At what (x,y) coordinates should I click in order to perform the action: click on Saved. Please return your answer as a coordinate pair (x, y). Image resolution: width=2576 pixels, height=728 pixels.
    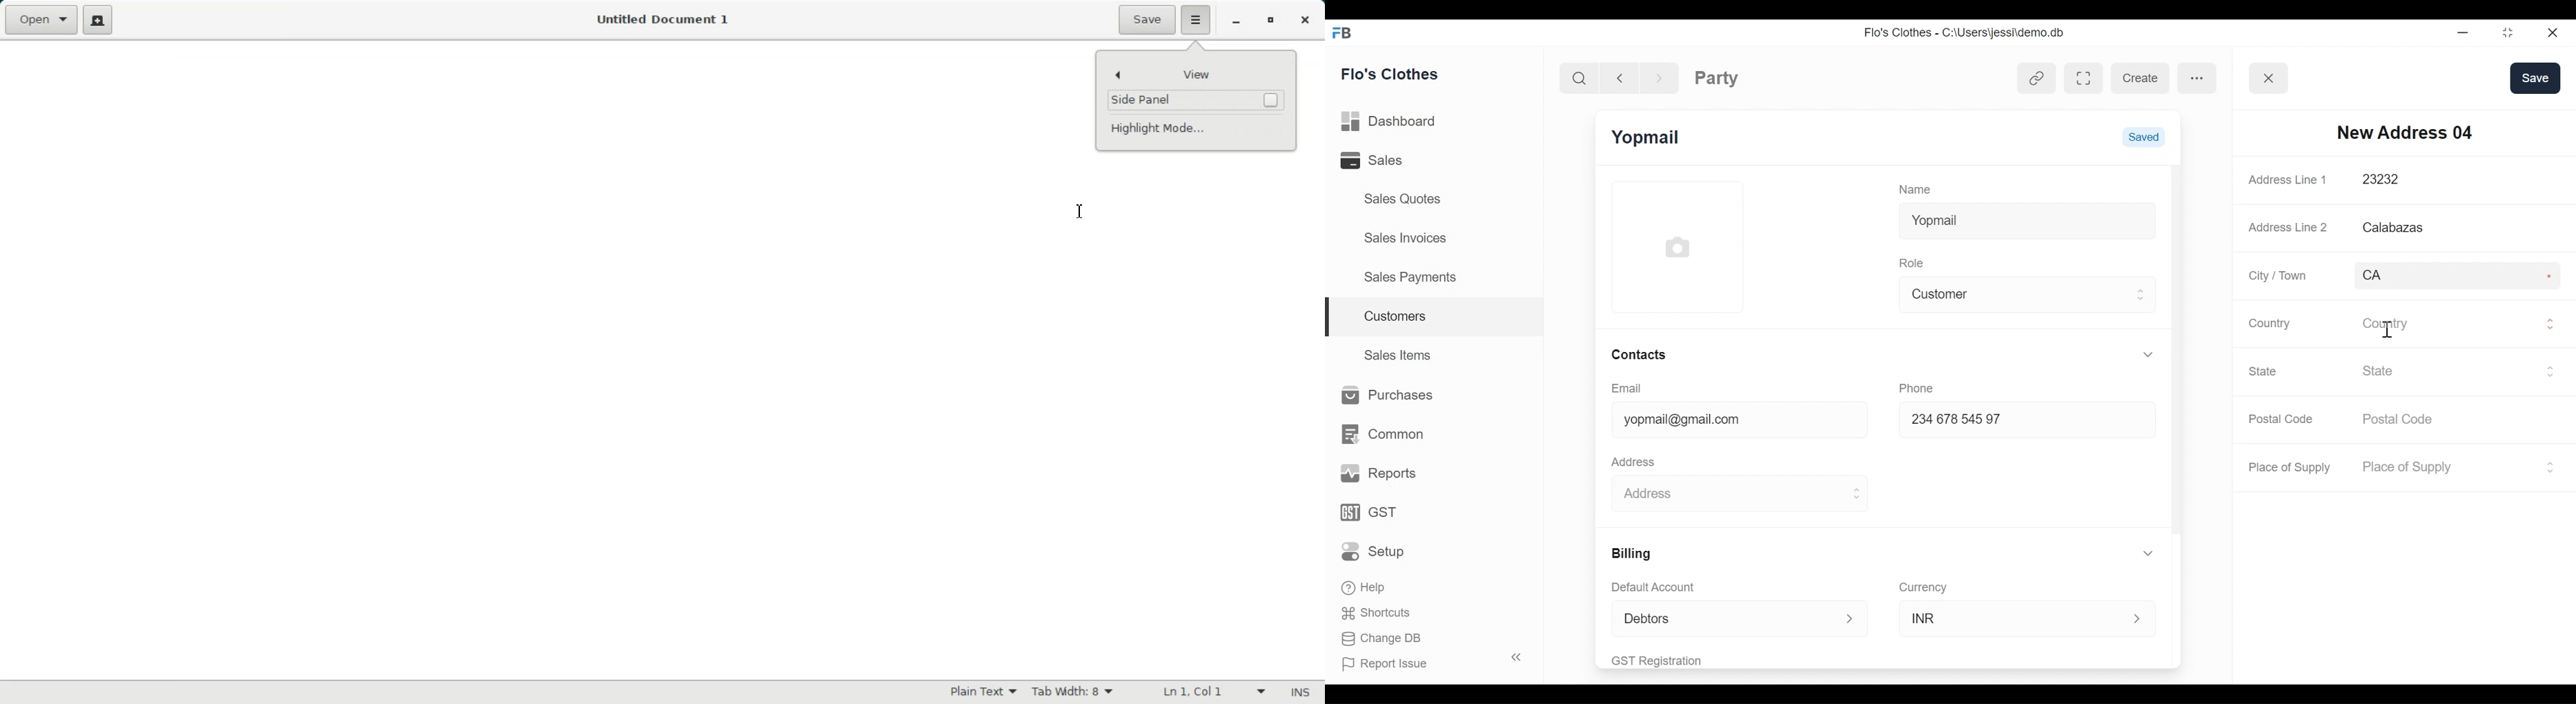
    Looking at the image, I should click on (2143, 136).